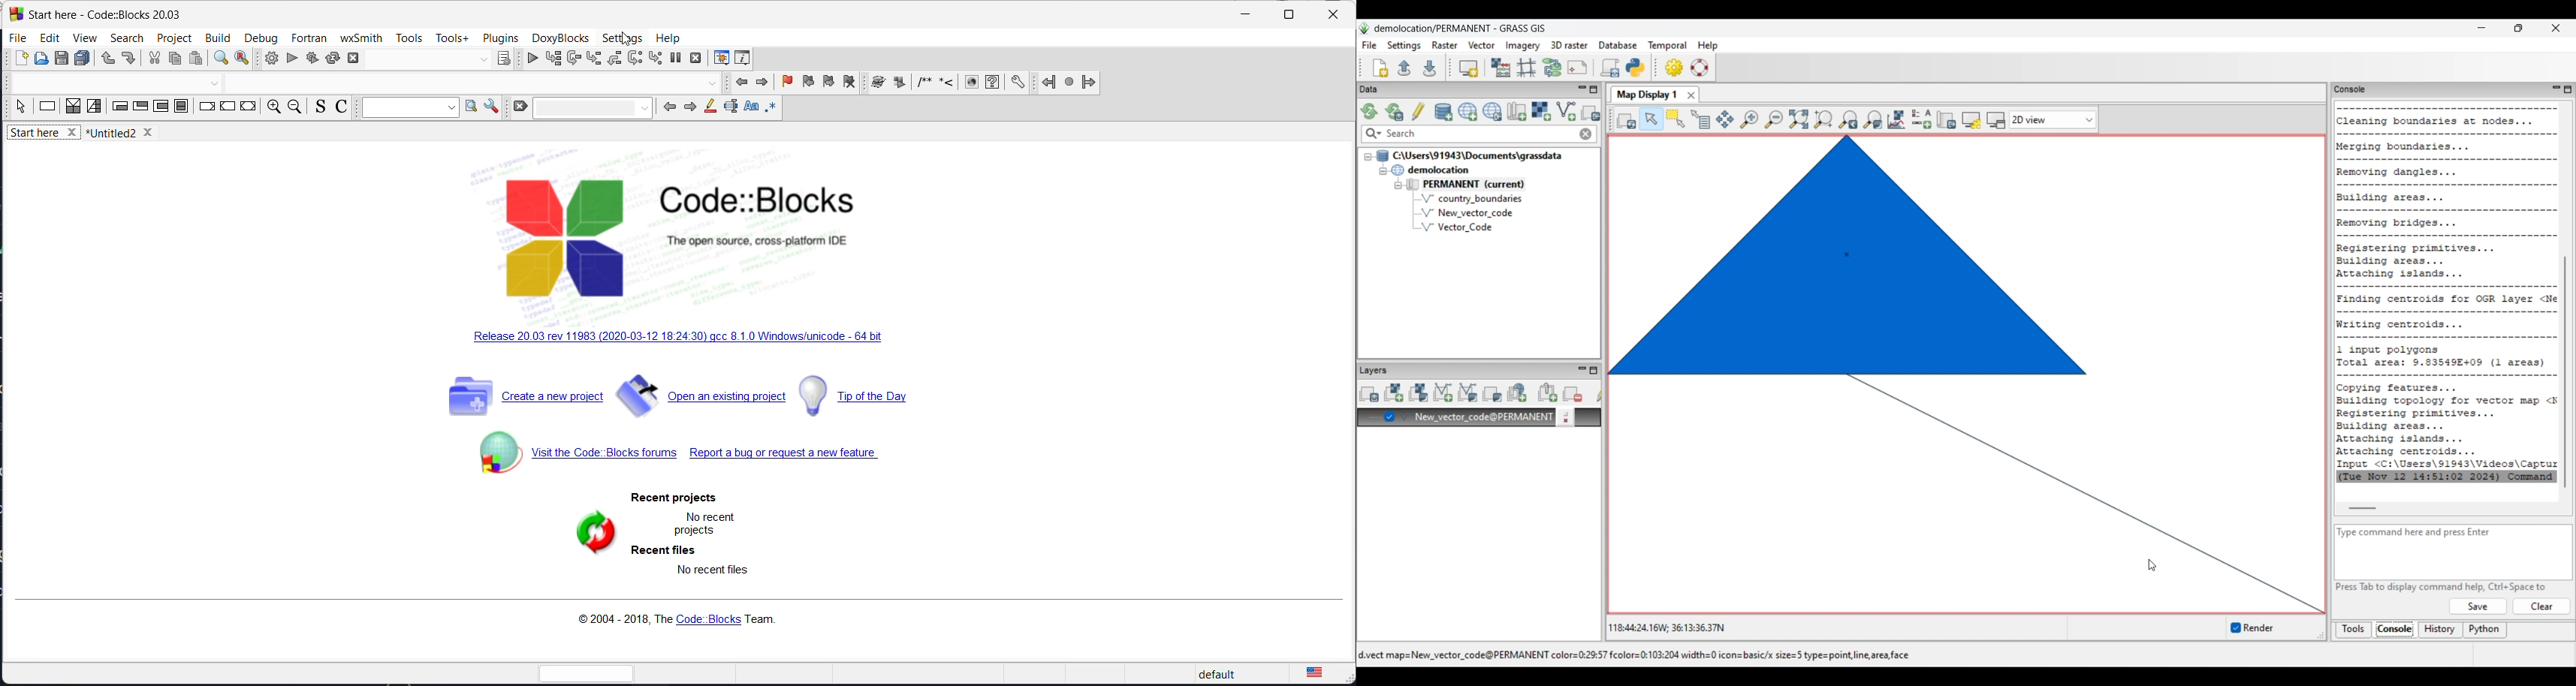 The image size is (2576, 700). Describe the element at coordinates (570, 459) in the screenshot. I see `forum` at that location.